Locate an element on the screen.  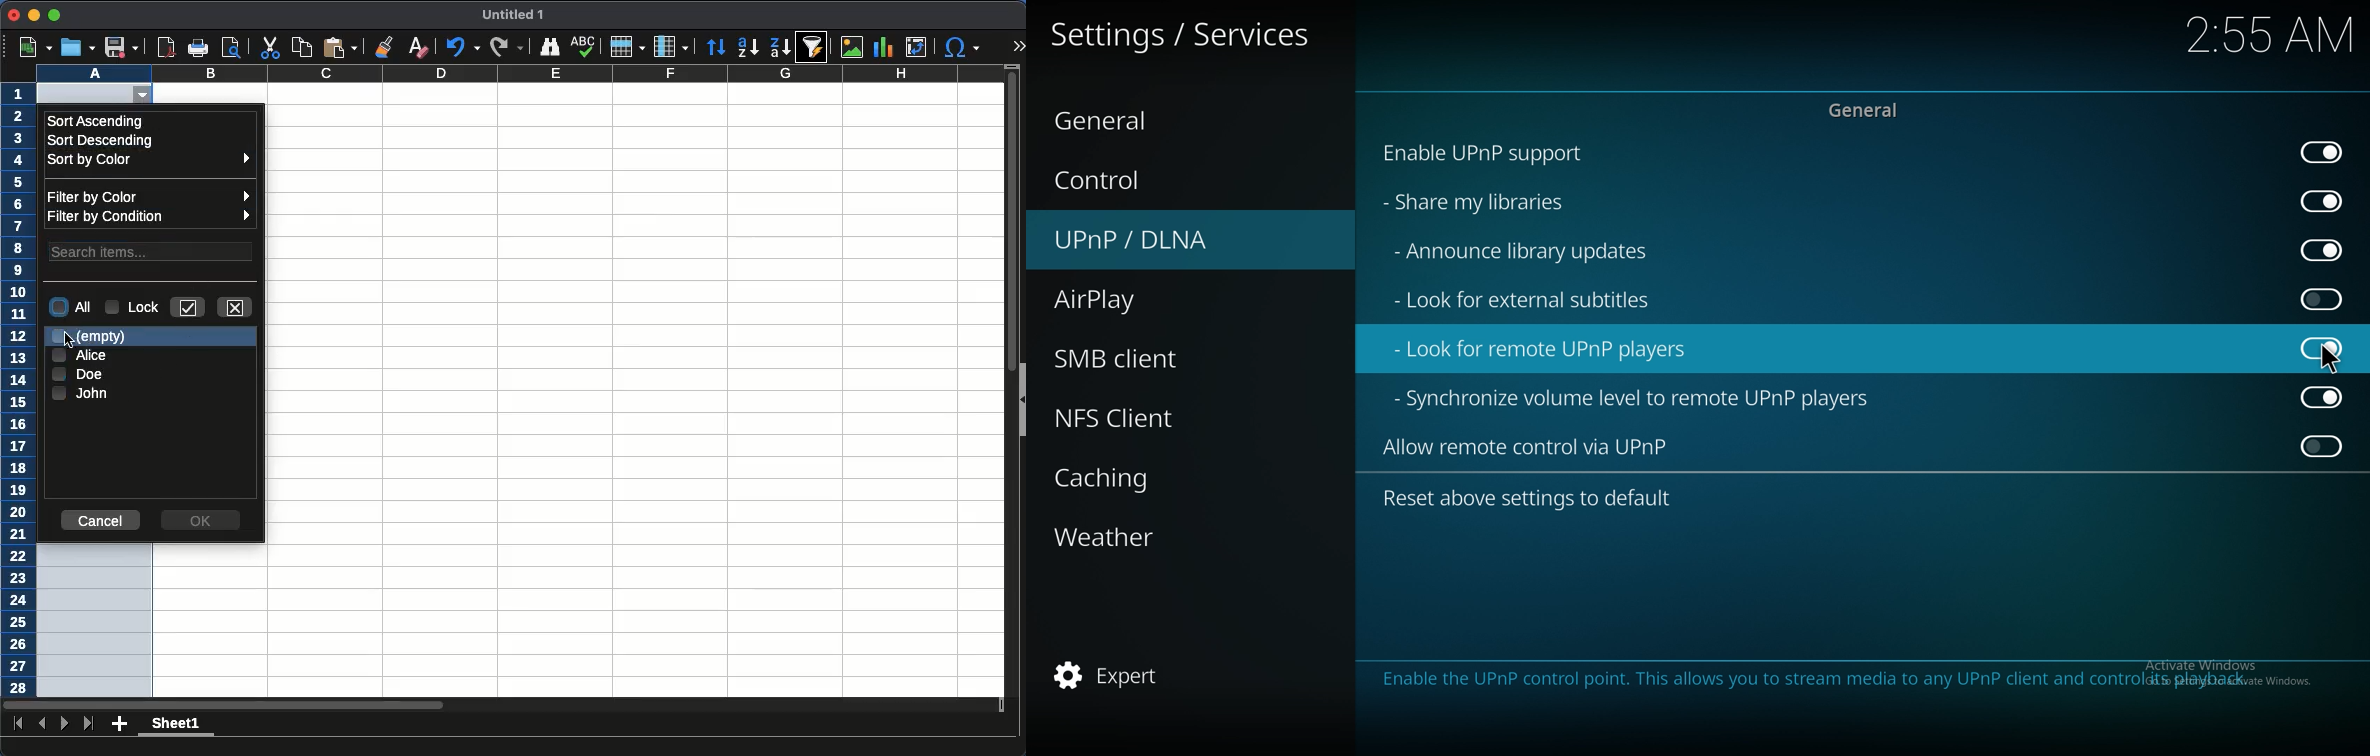
minimize is located at coordinates (33, 15).